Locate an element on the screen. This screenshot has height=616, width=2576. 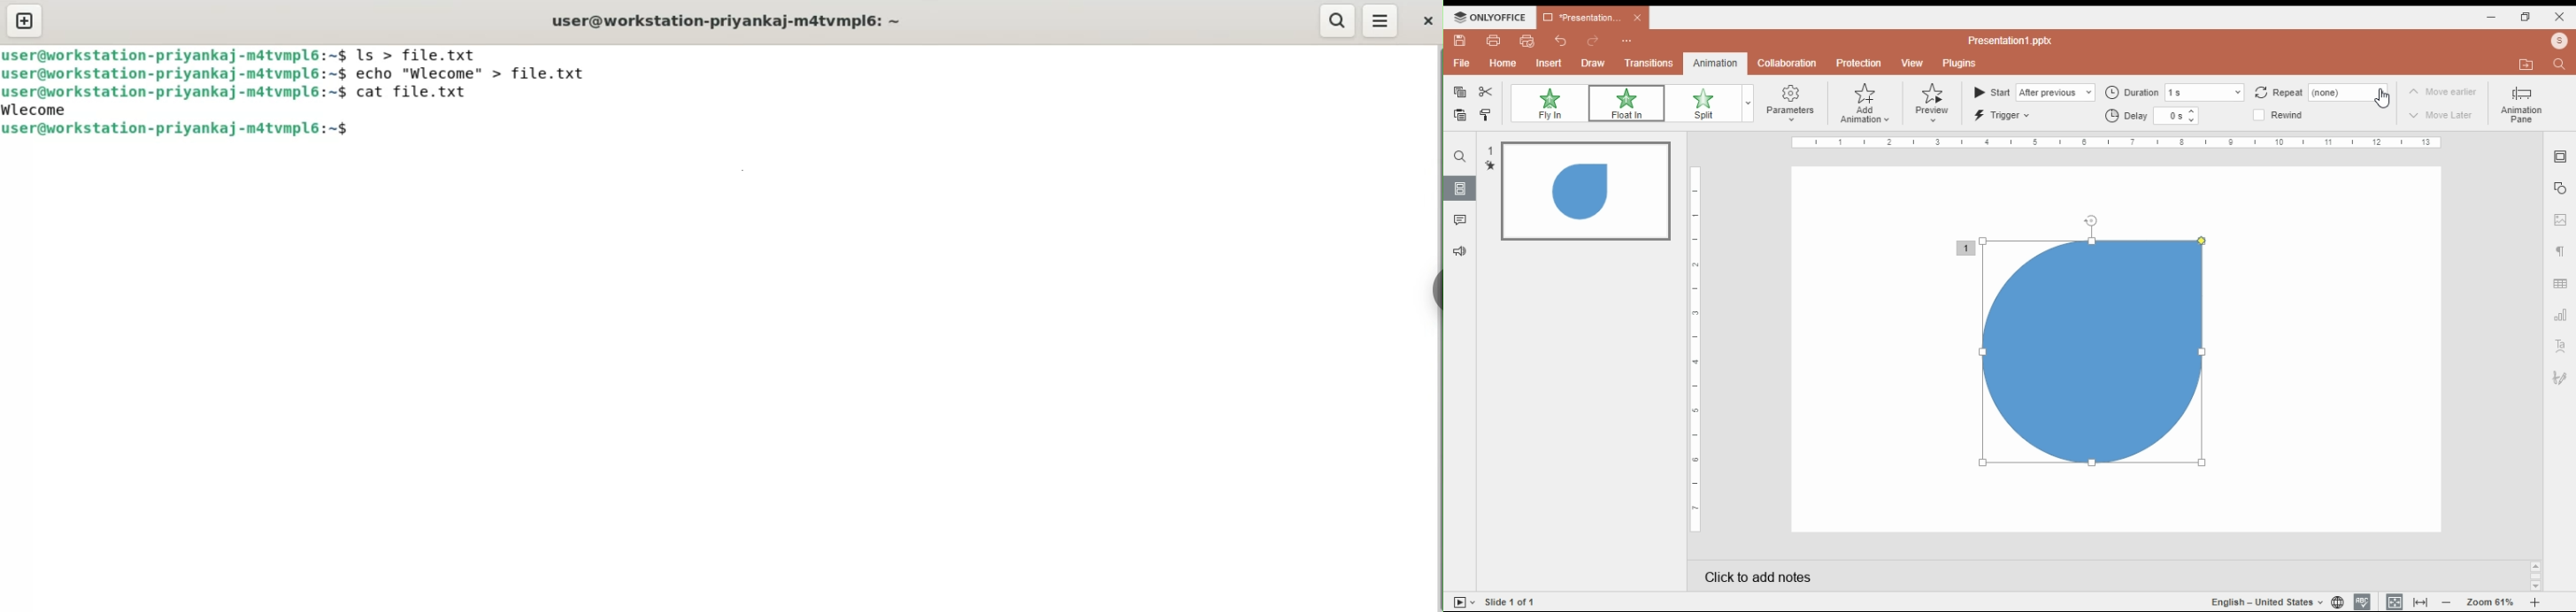
more is located at coordinates (1626, 39).